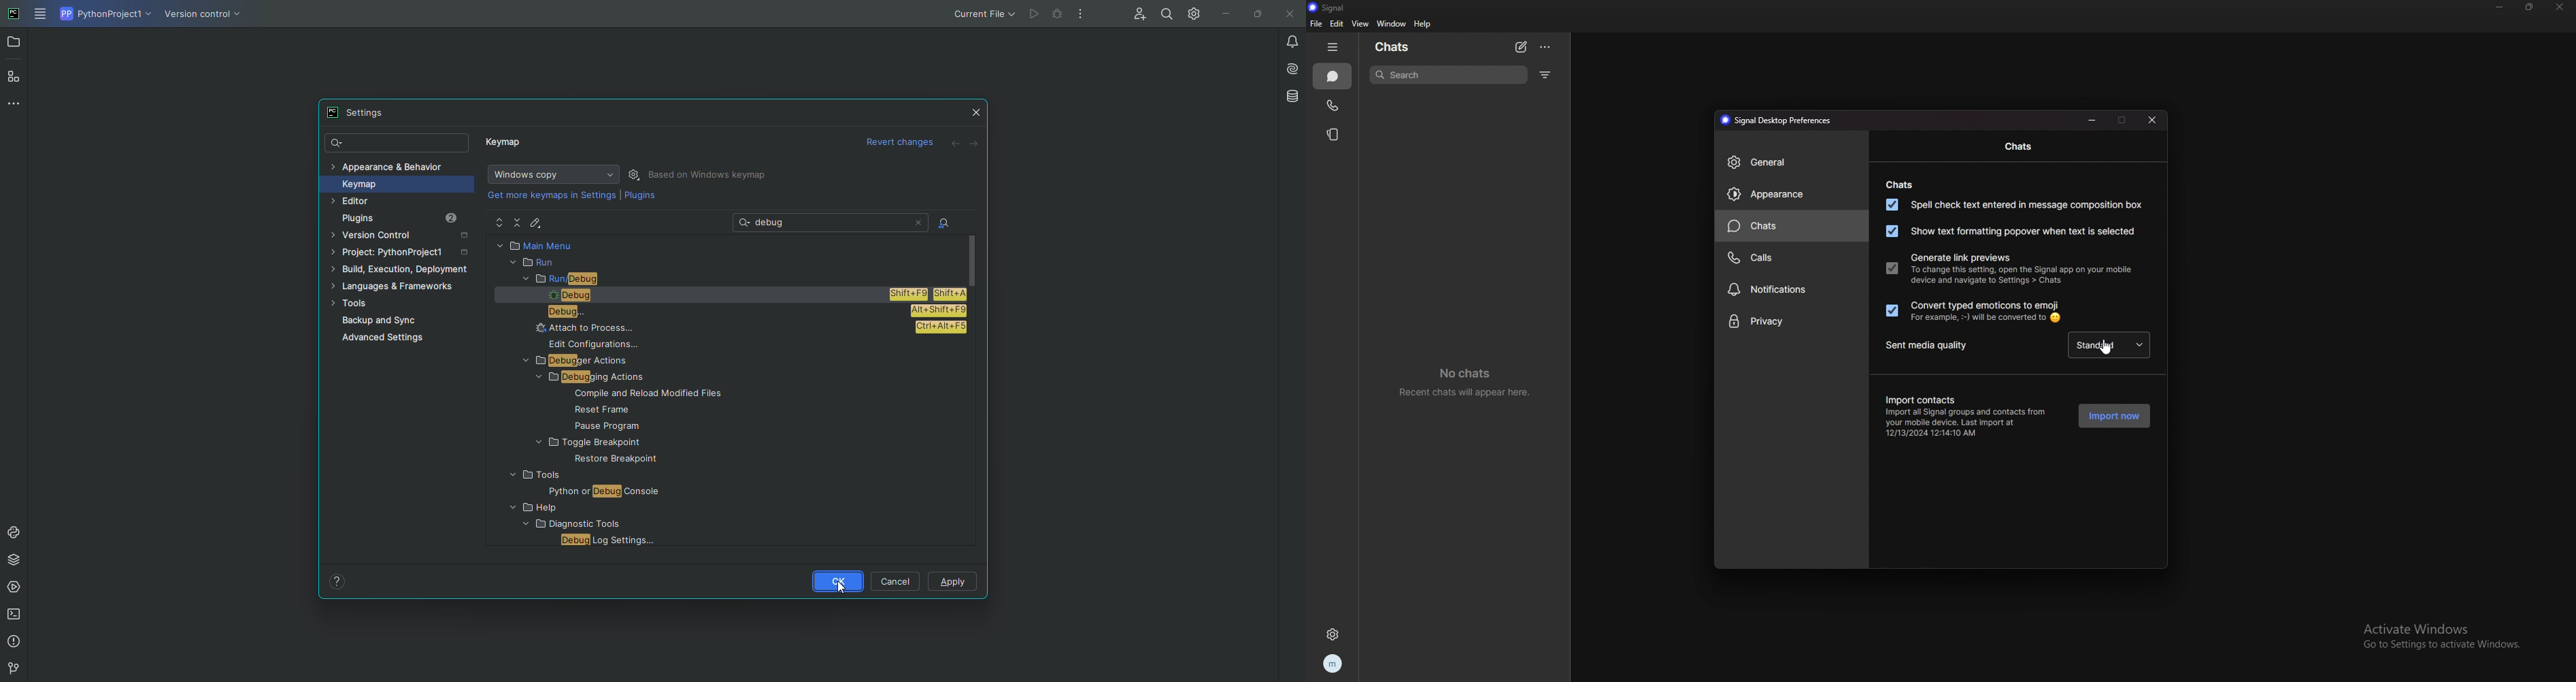 The image size is (2576, 700). I want to click on maximize, so click(2123, 119).